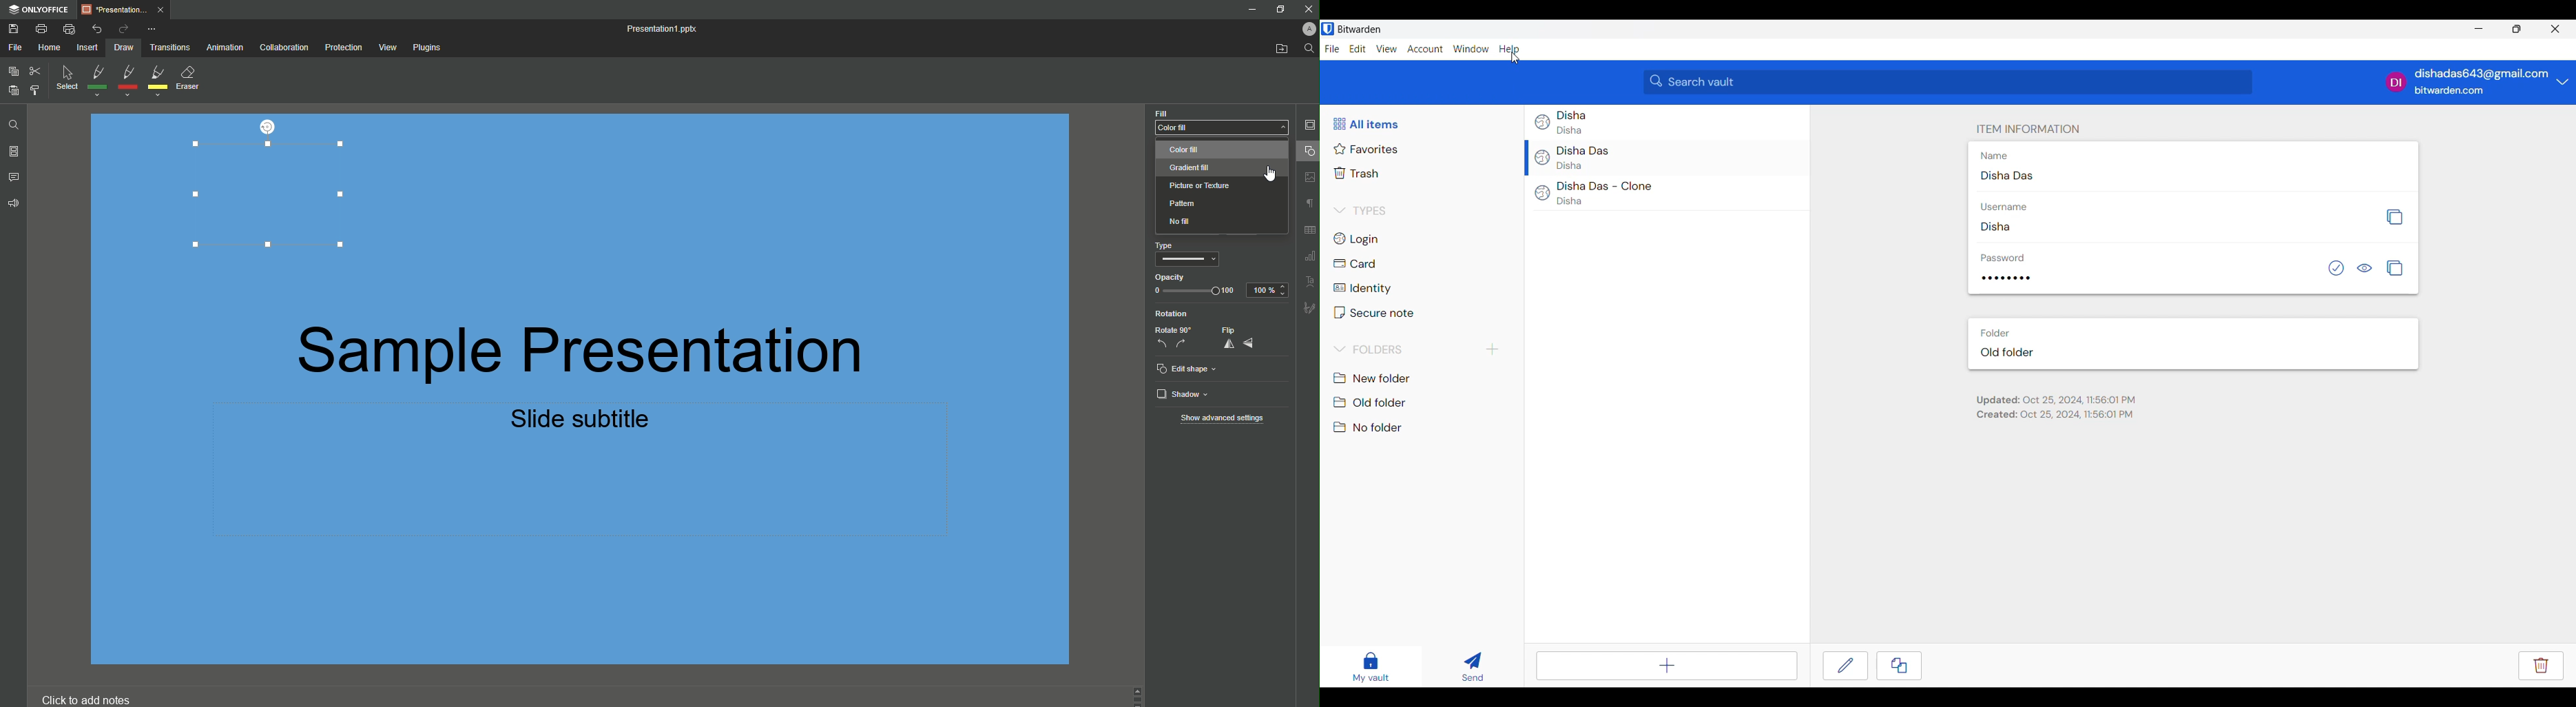 The width and height of the screenshot is (2576, 728). Describe the element at coordinates (1185, 395) in the screenshot. I see `Shadow` at that location.